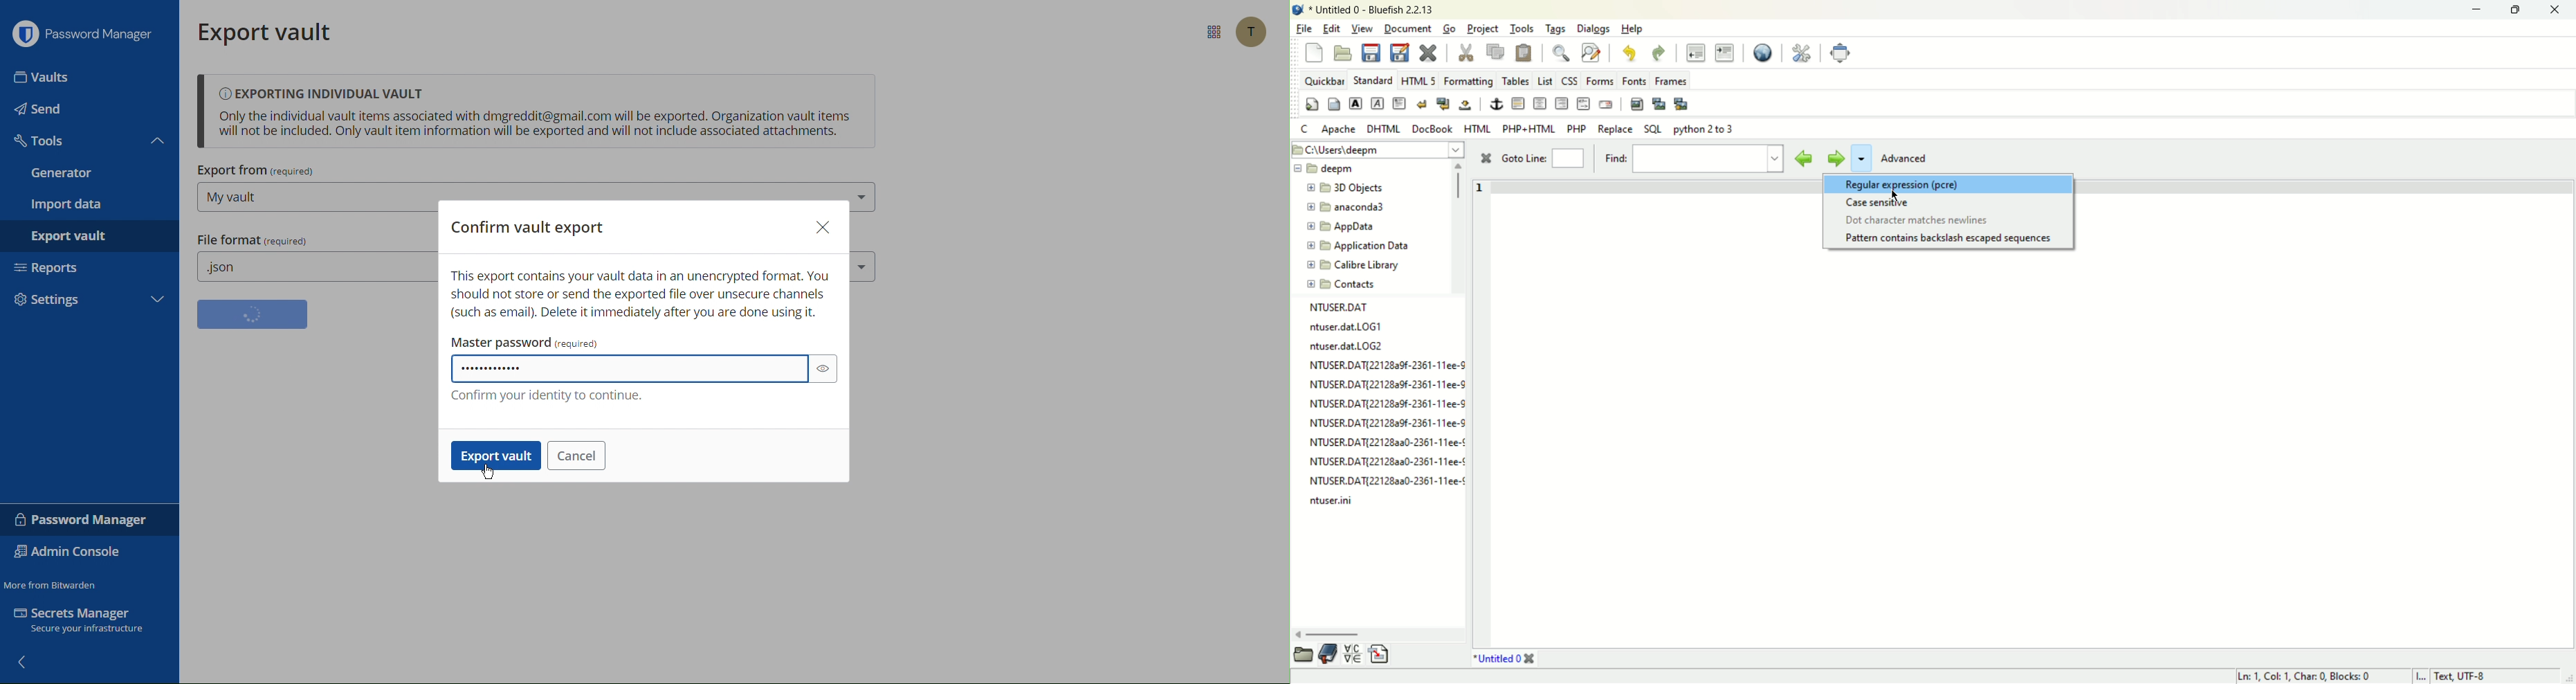 The image size is (2576, 700). What do you see at coordinates (1371, 52) in the screenshot?
I see `save current file` at bounding box center [1371, 52].